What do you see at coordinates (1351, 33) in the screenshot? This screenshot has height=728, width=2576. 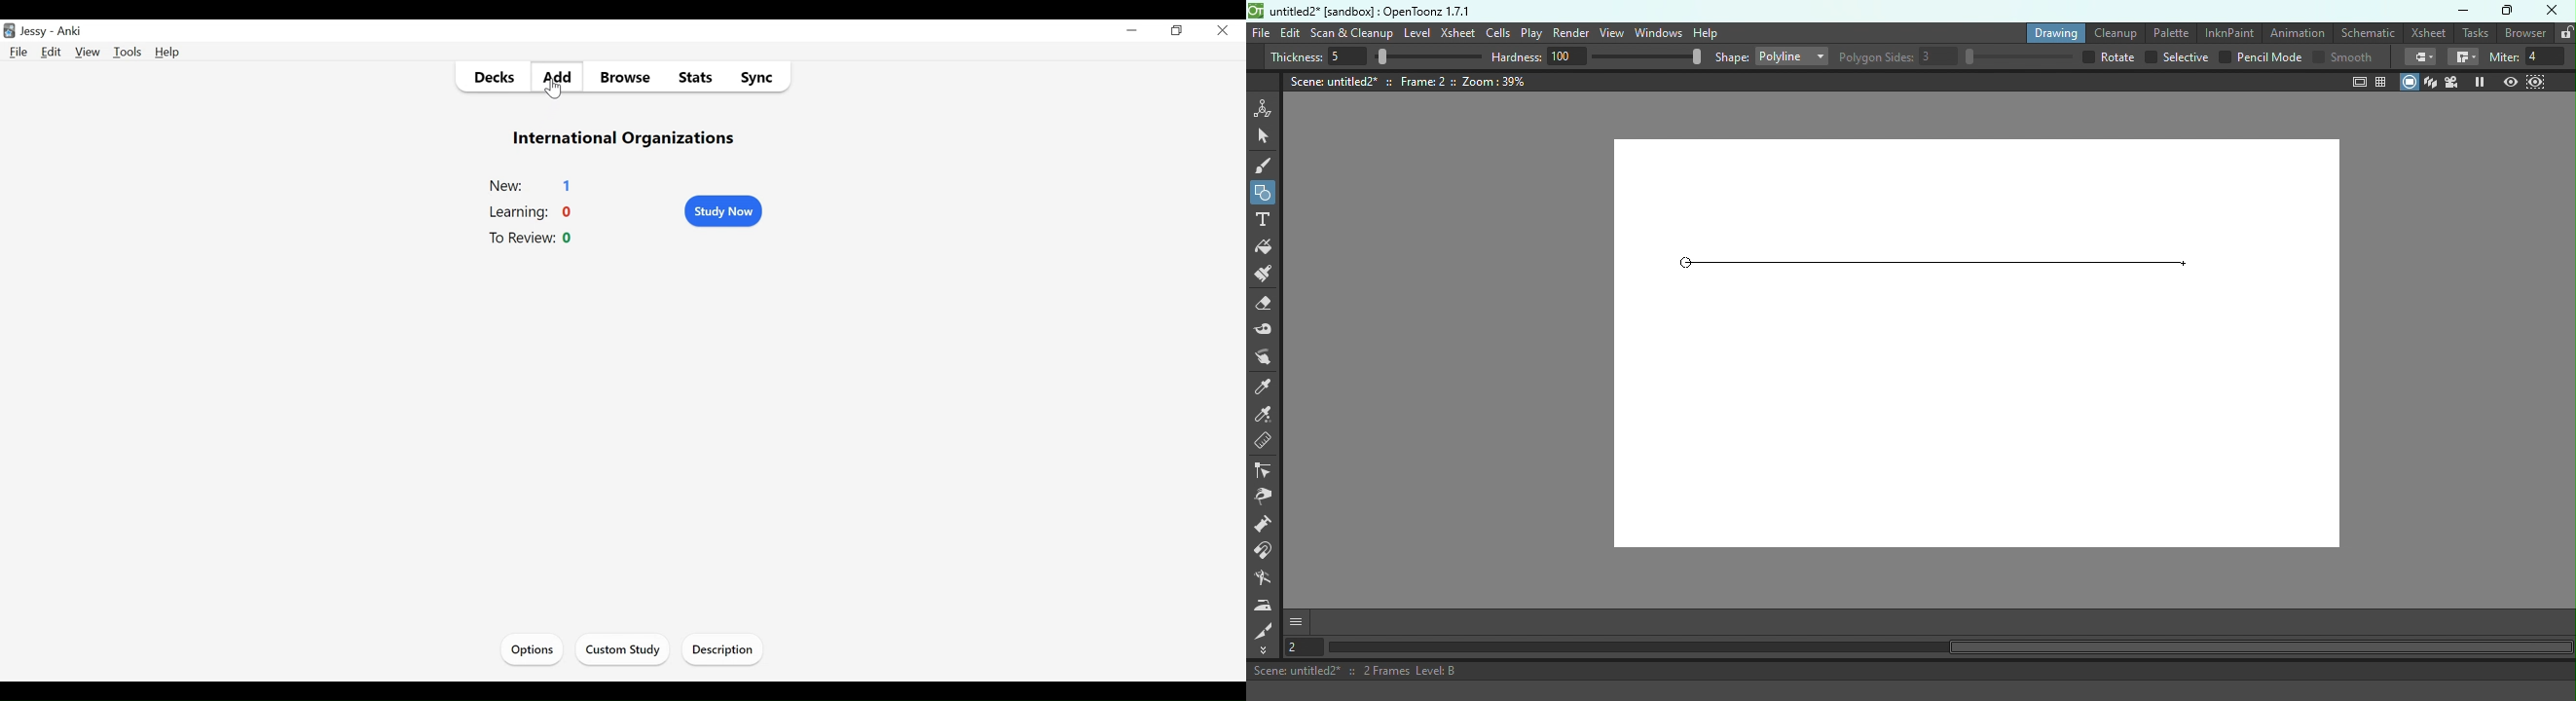 I see `Scan & Cleanup` at bounding box center [1351, 33].